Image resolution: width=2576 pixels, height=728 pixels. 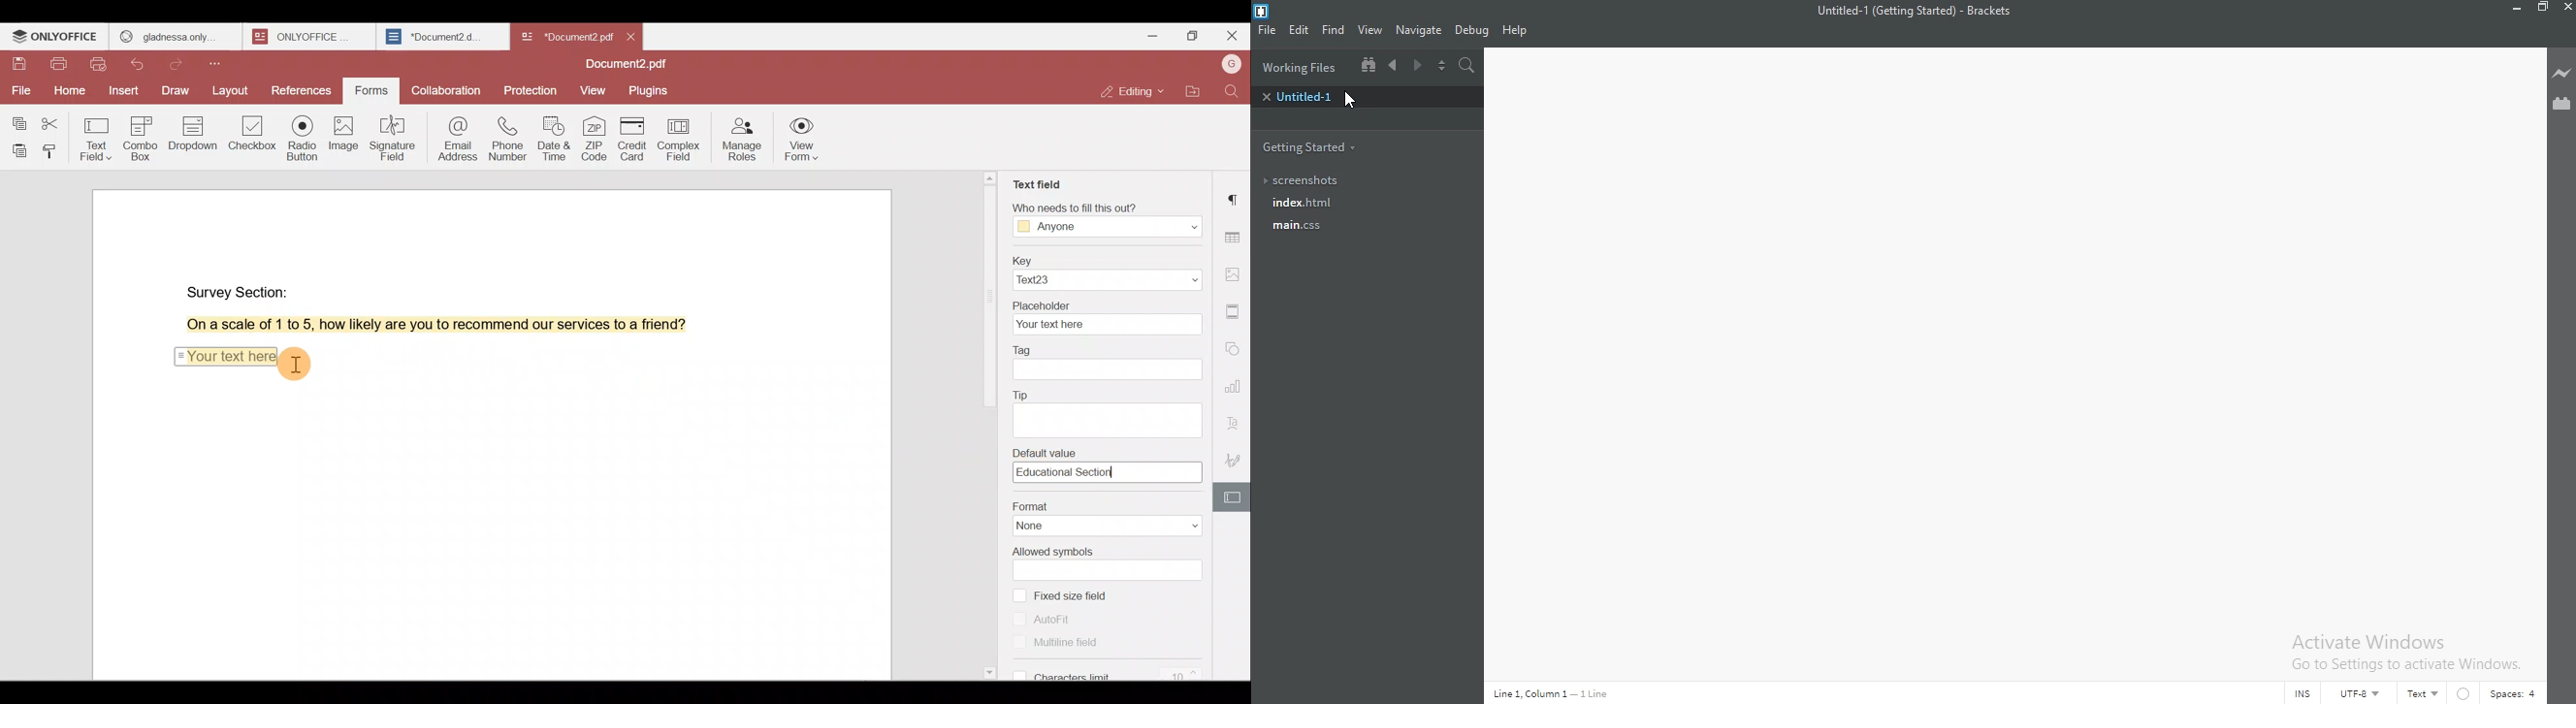 I want to click on Placeholder, so click(x=1106, y=317).